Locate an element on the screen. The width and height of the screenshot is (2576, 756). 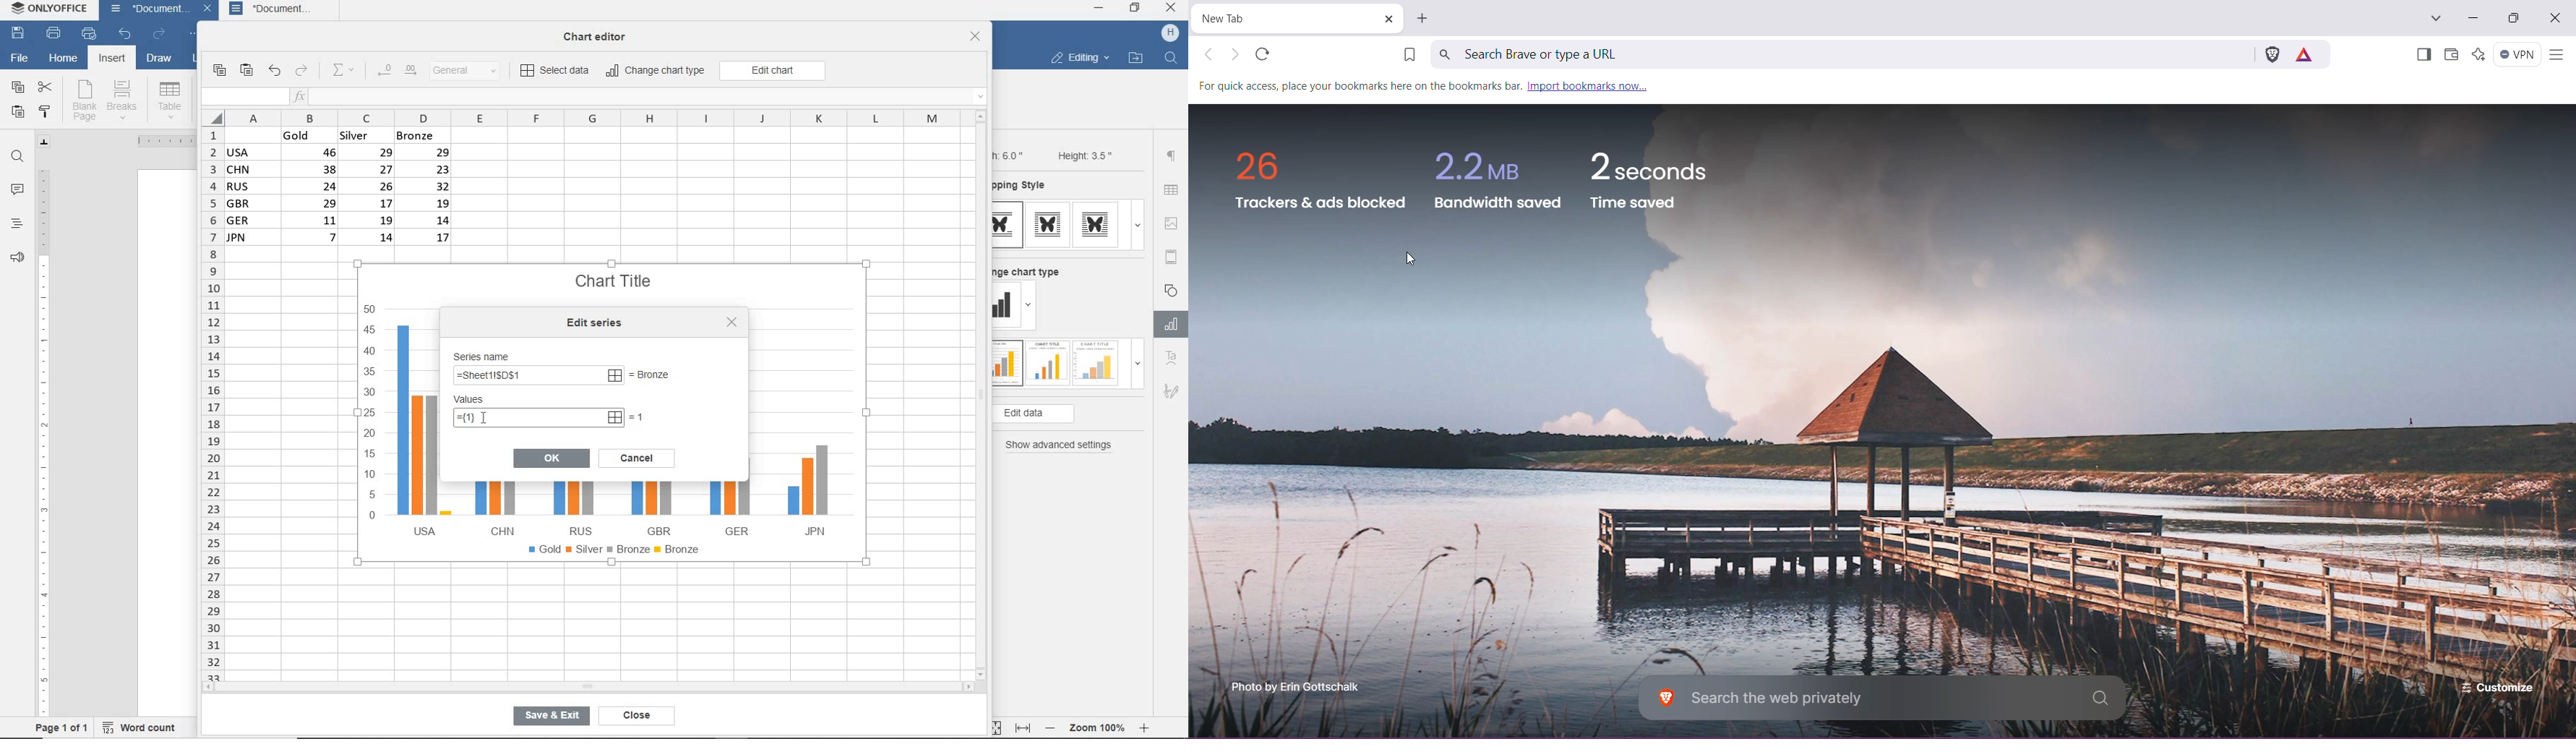
hp is located at coordinates (1171, 33).